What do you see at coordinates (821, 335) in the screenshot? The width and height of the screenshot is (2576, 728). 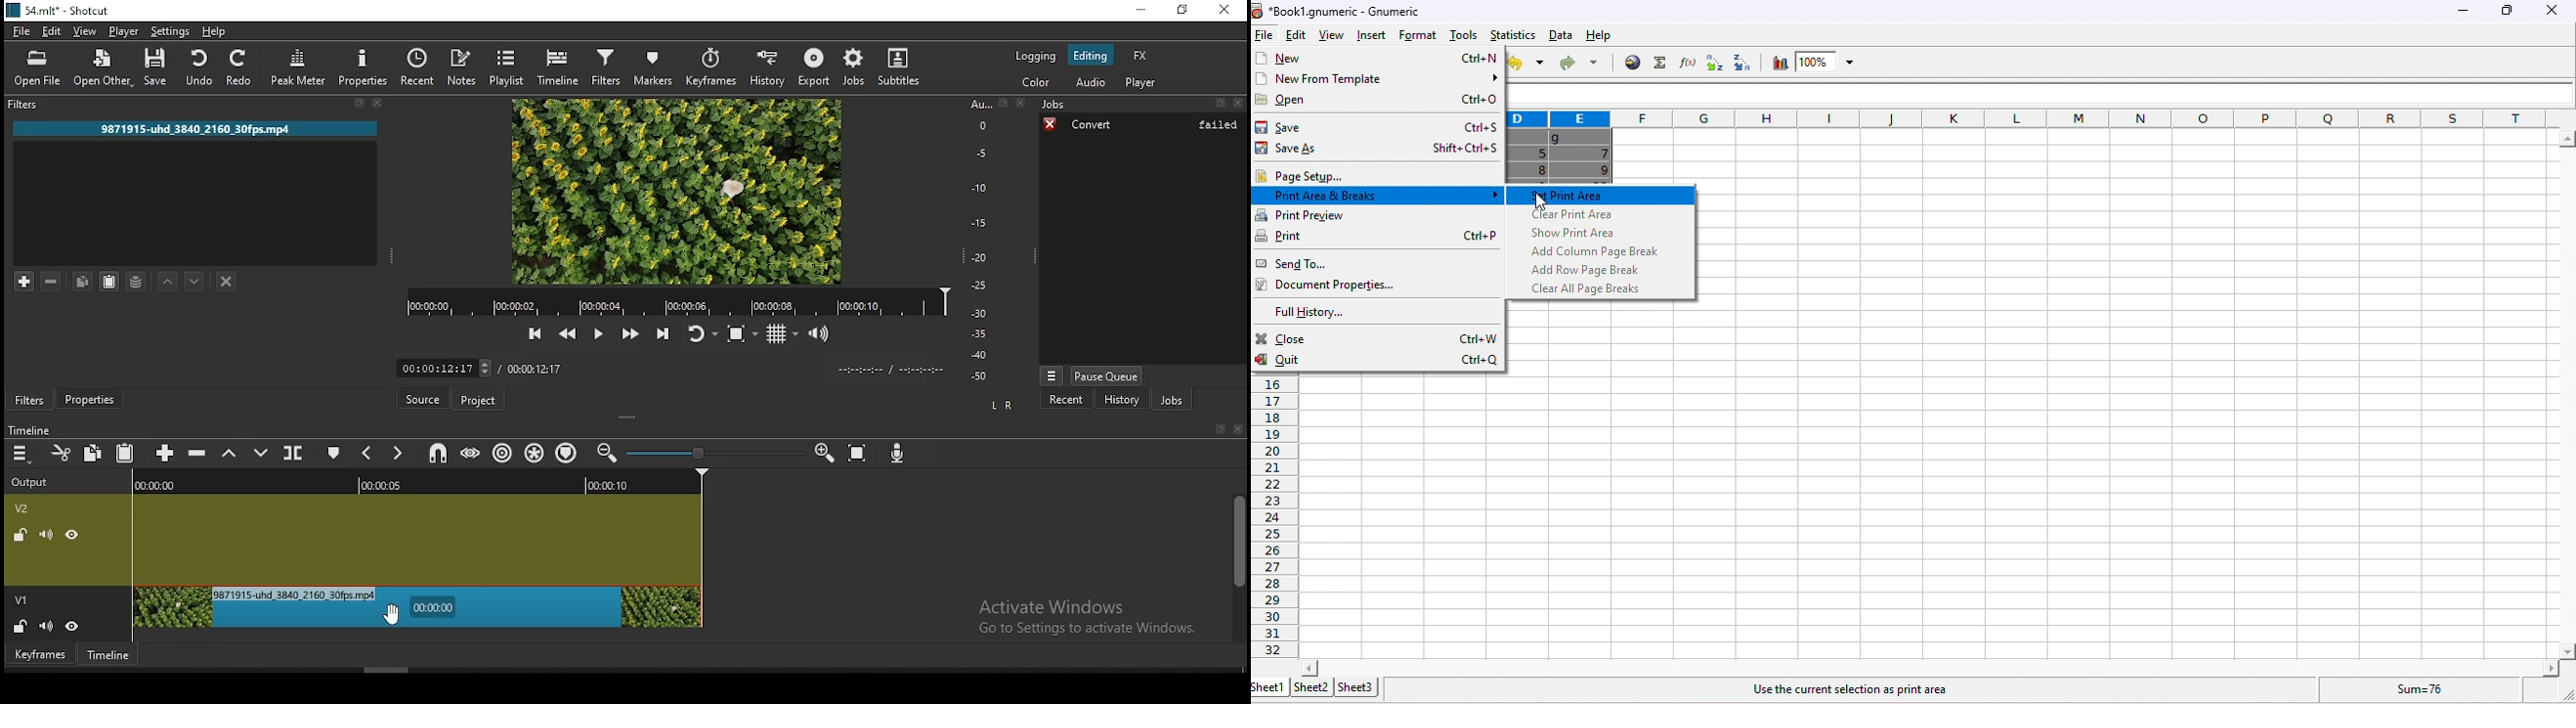 I see `volume control` at bounding box center [821, 335].